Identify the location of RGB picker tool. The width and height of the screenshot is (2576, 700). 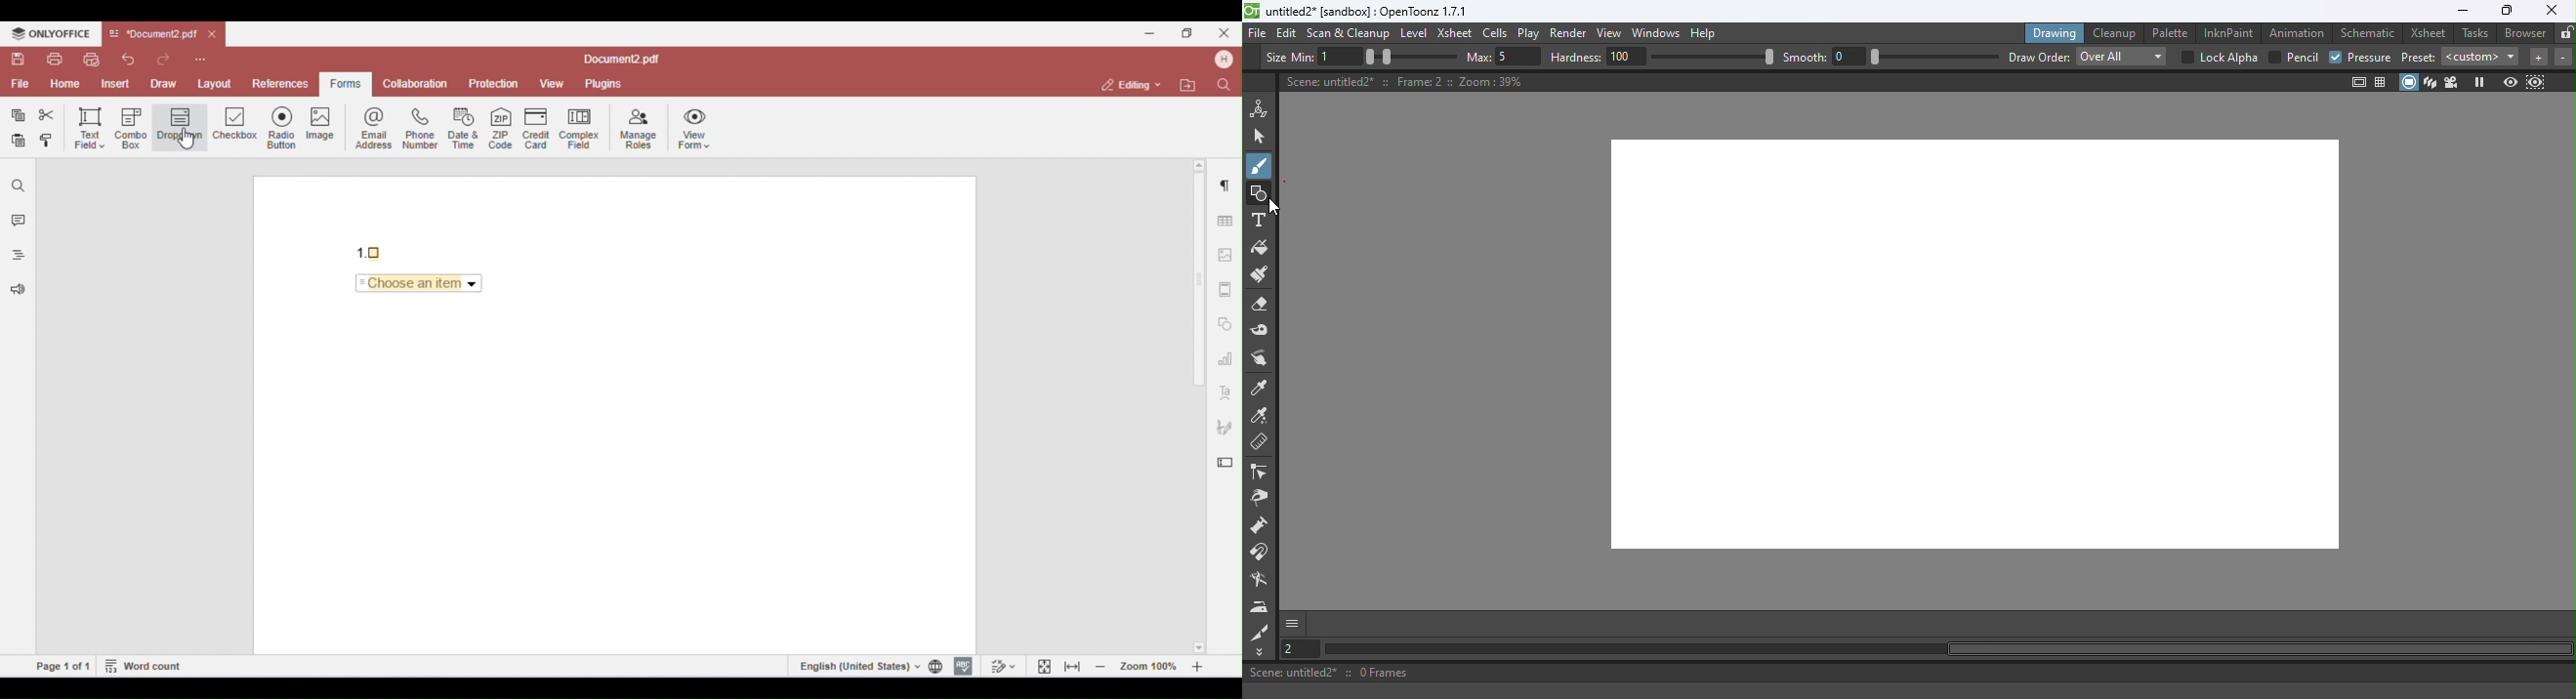
(1263, 417).